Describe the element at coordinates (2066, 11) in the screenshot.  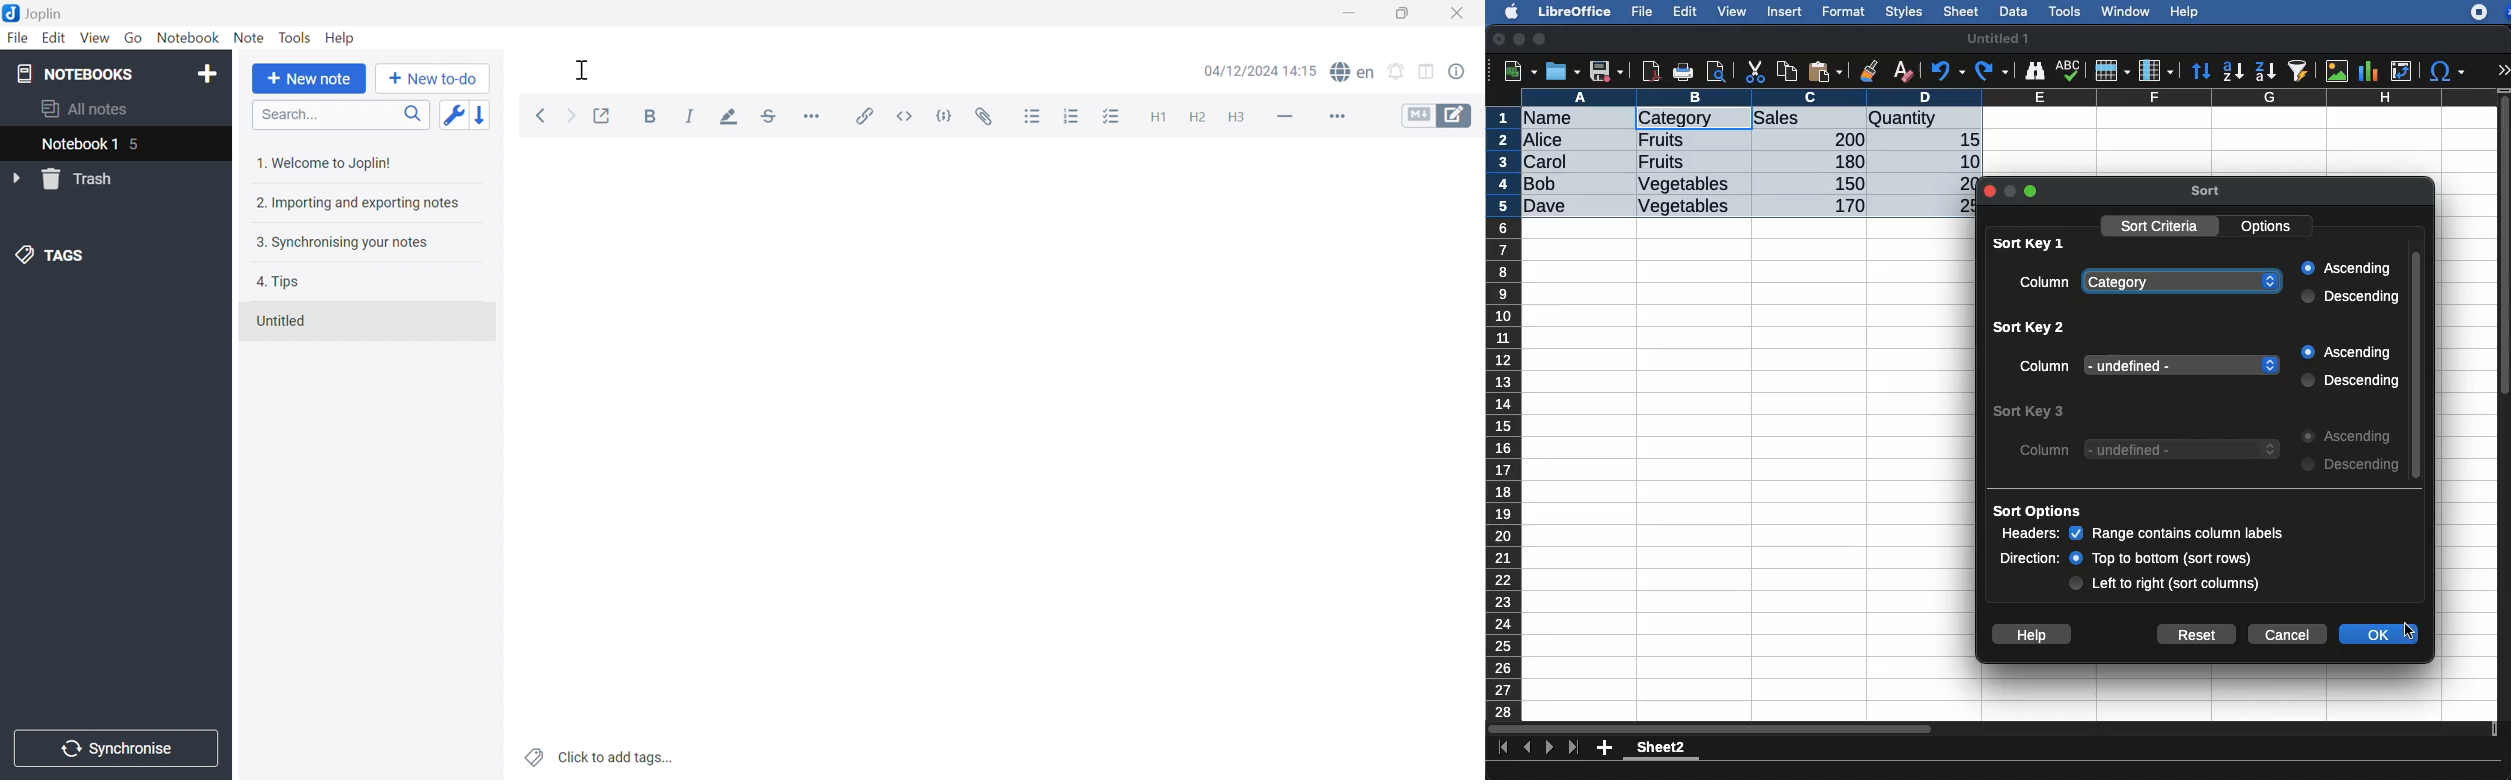
I see `tools` at that location.